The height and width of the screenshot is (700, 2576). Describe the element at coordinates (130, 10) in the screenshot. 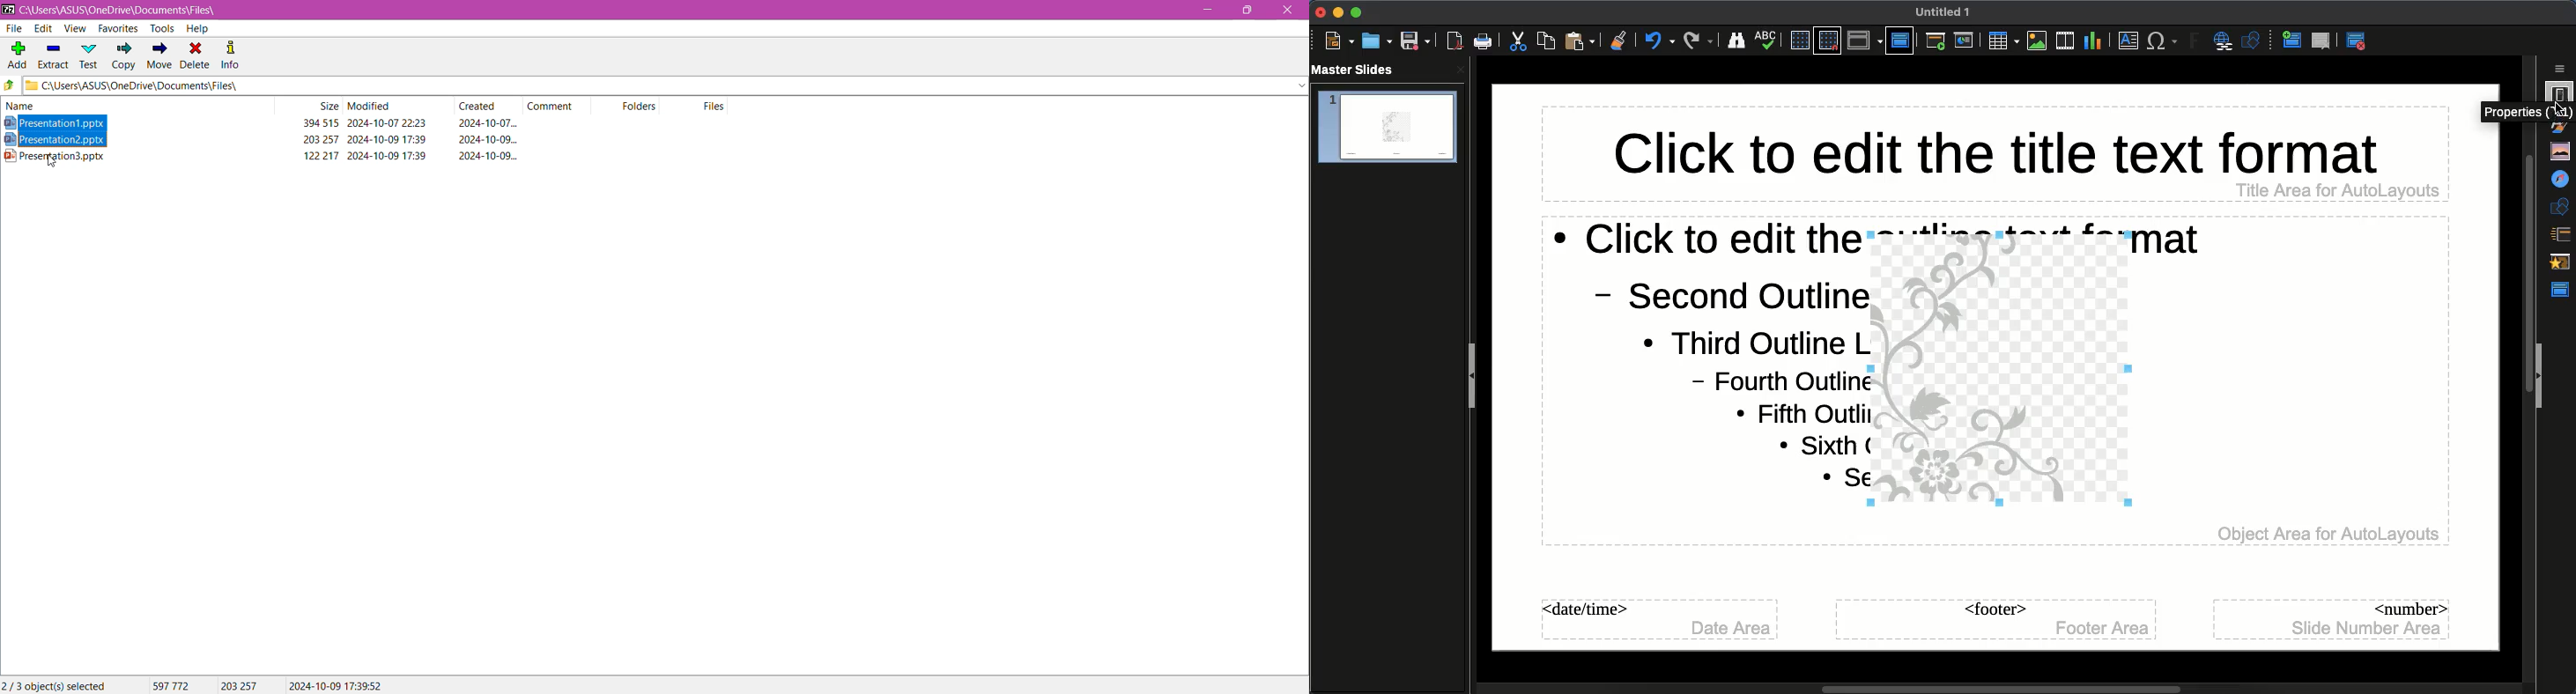

I see `C:\Users\ASUS\OneDrive\Documents\Files\` at that location.